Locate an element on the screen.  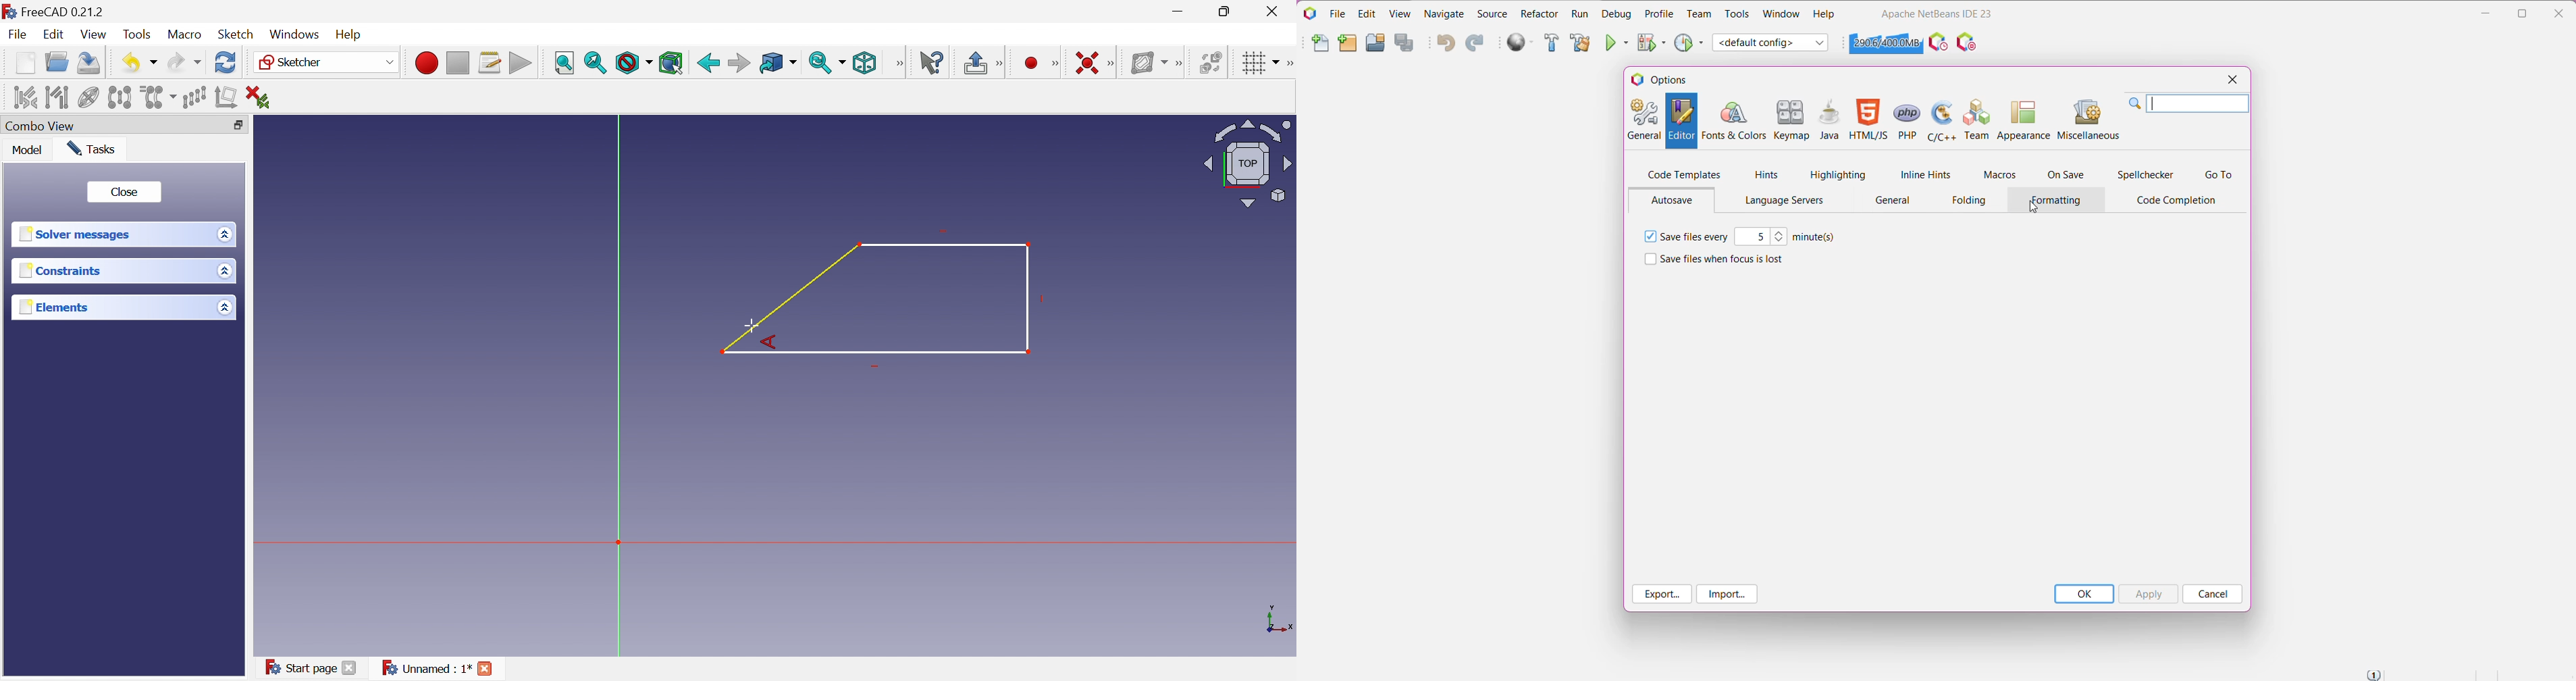
Macro is located at coordinates (185, 35).